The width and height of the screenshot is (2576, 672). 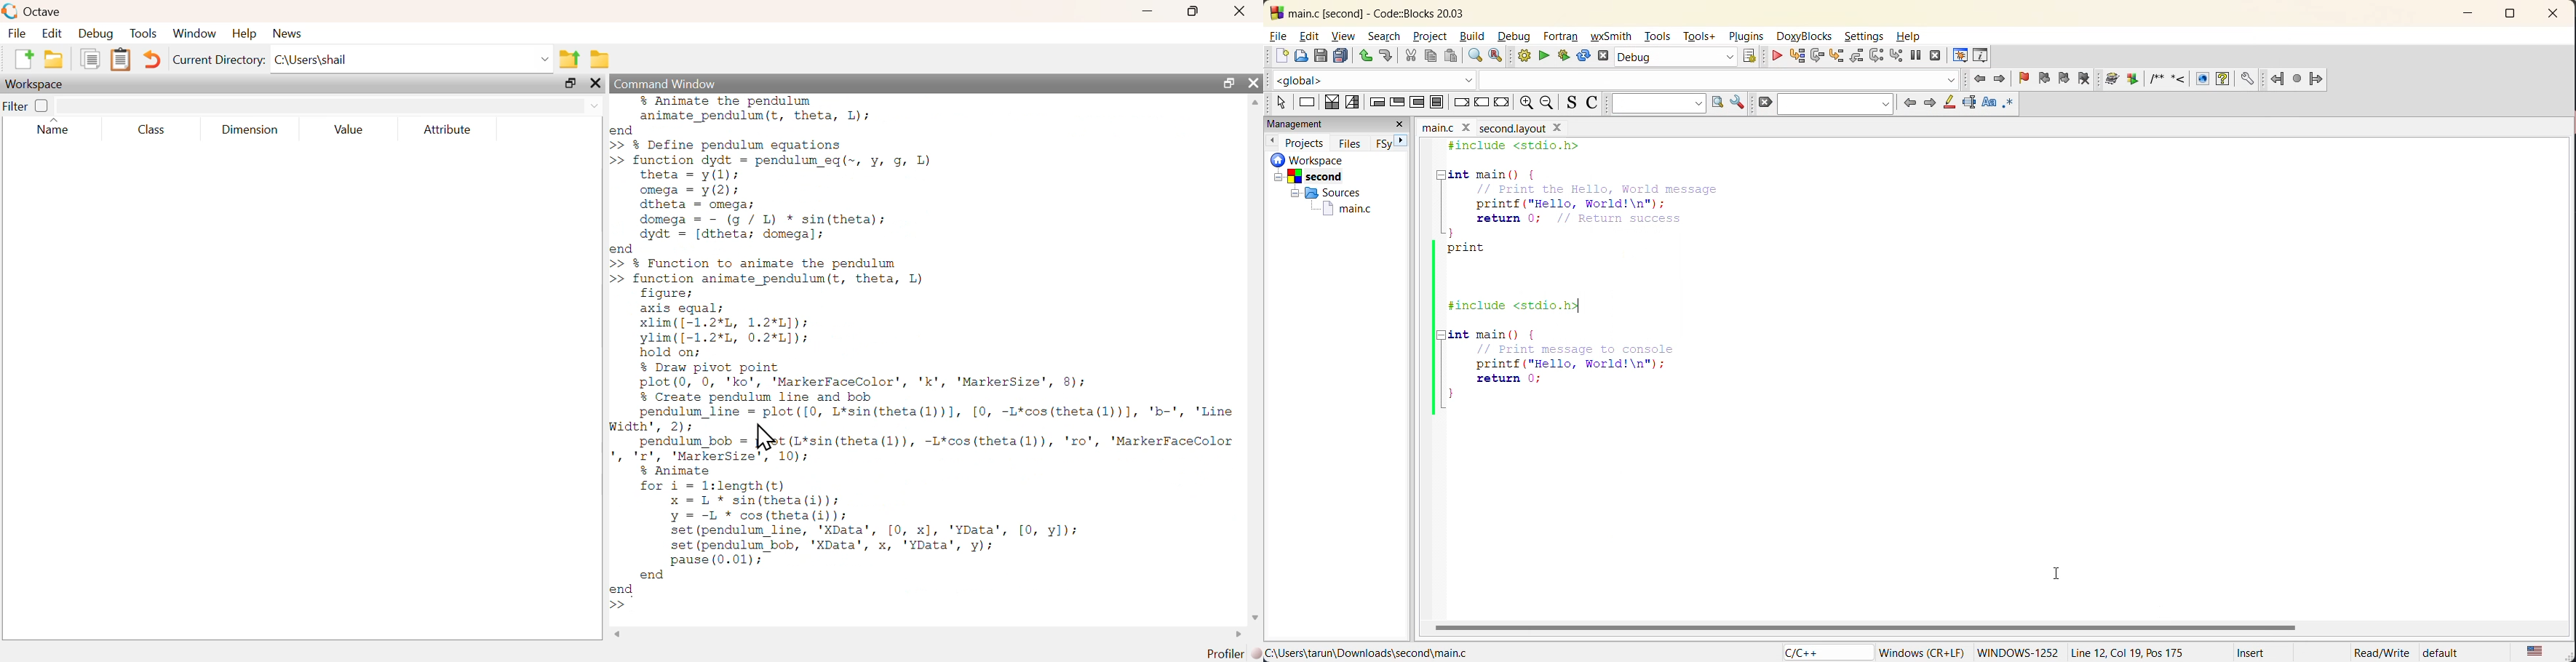 I want to click on show options window, so click(x=1738, y=103).